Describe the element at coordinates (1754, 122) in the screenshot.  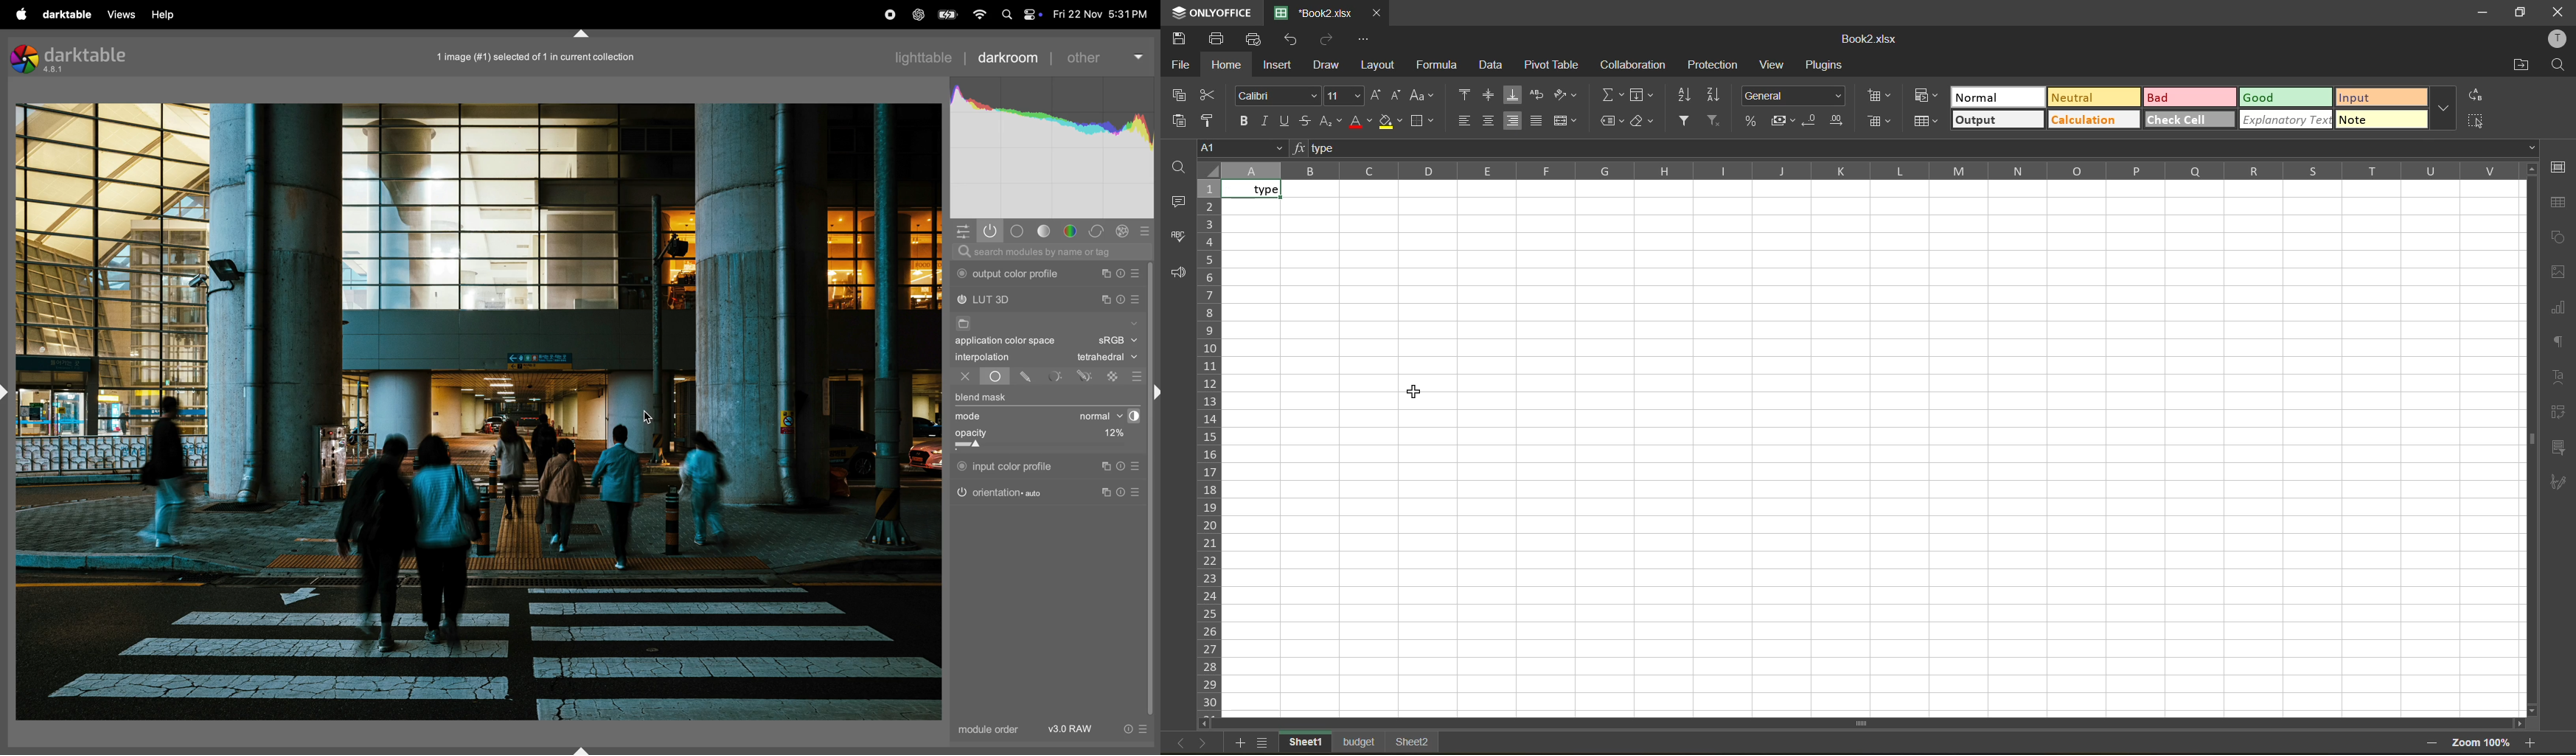
I see `percent` at that location.